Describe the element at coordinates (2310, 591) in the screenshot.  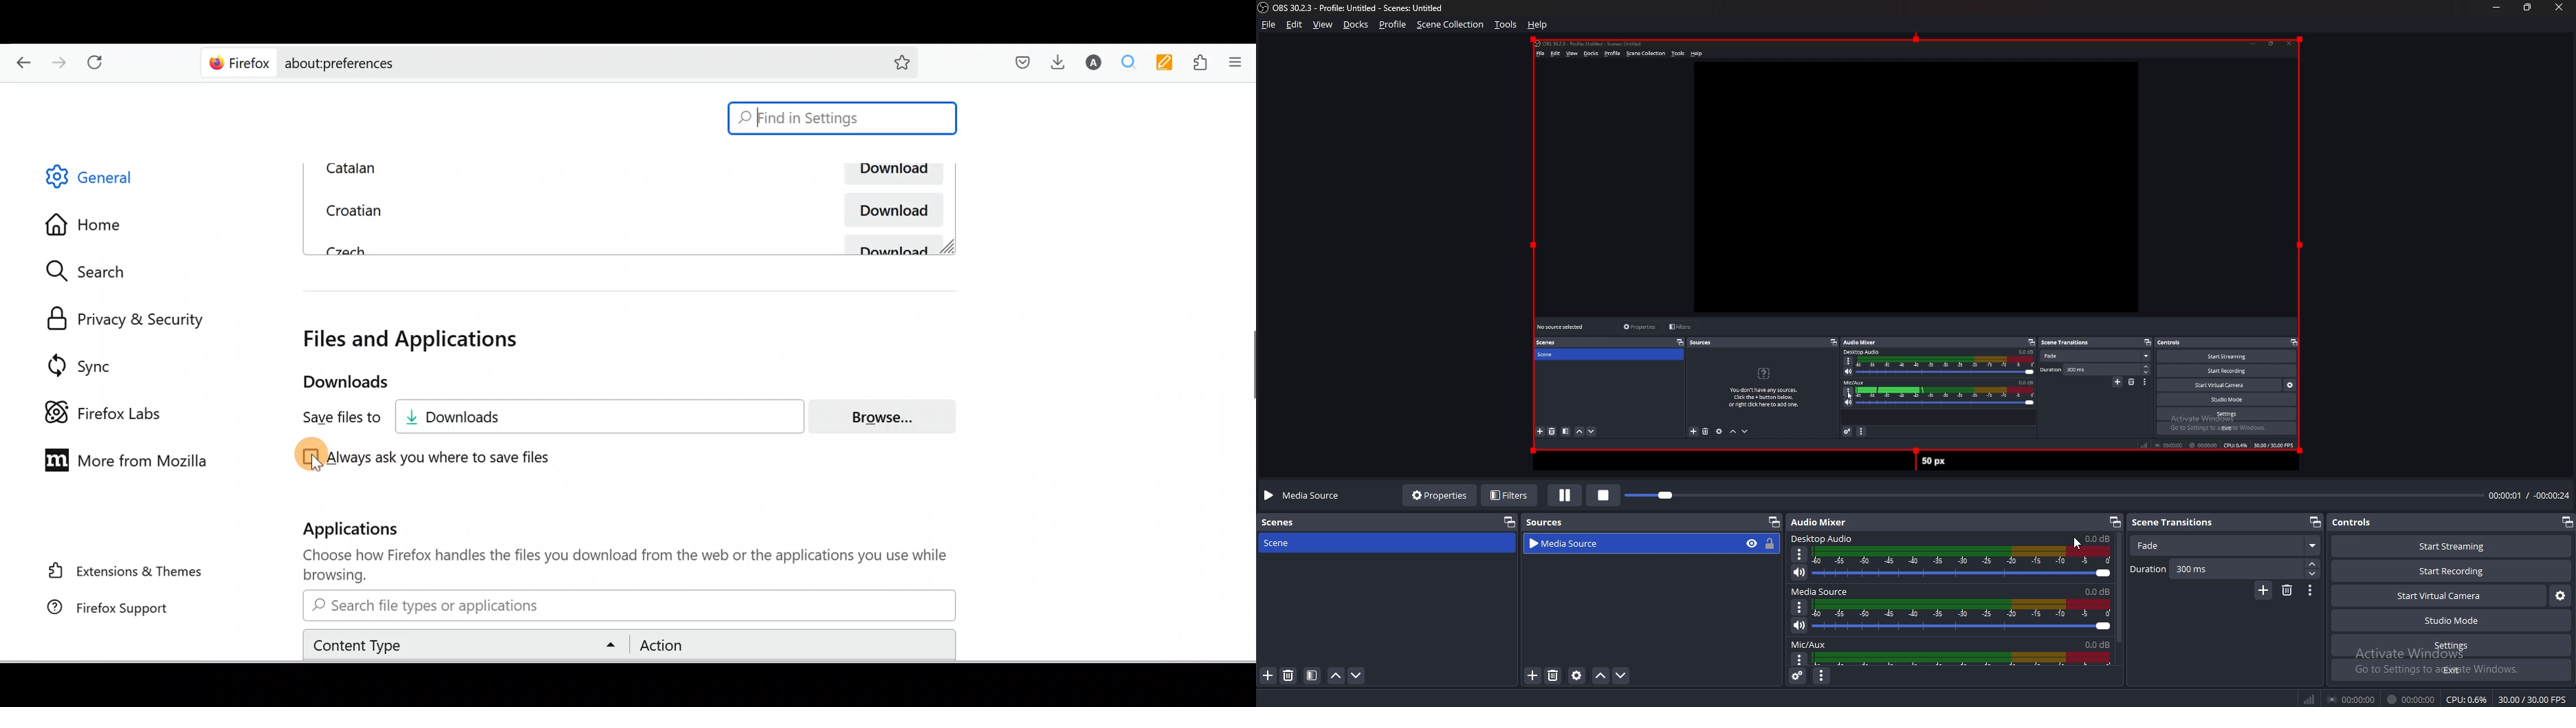
I see `Transition properties` at that location.